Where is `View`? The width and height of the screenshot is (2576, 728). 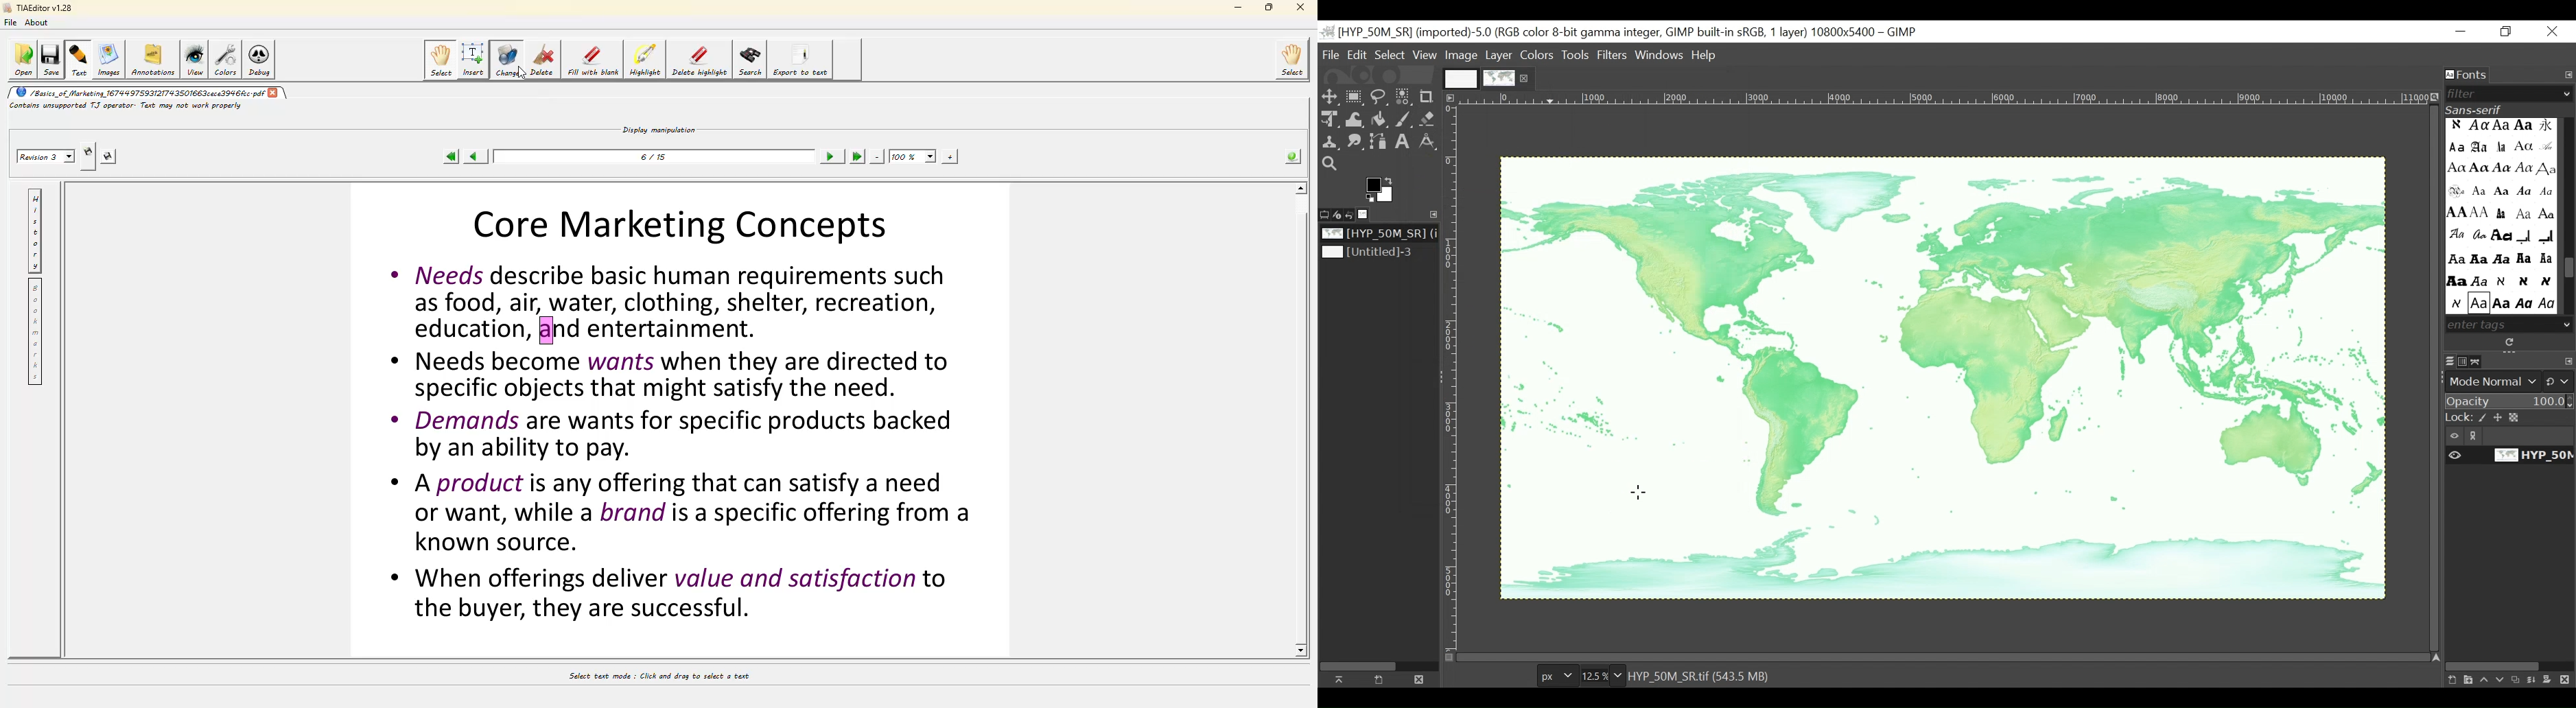 View is located at coordinates (1425, 56).